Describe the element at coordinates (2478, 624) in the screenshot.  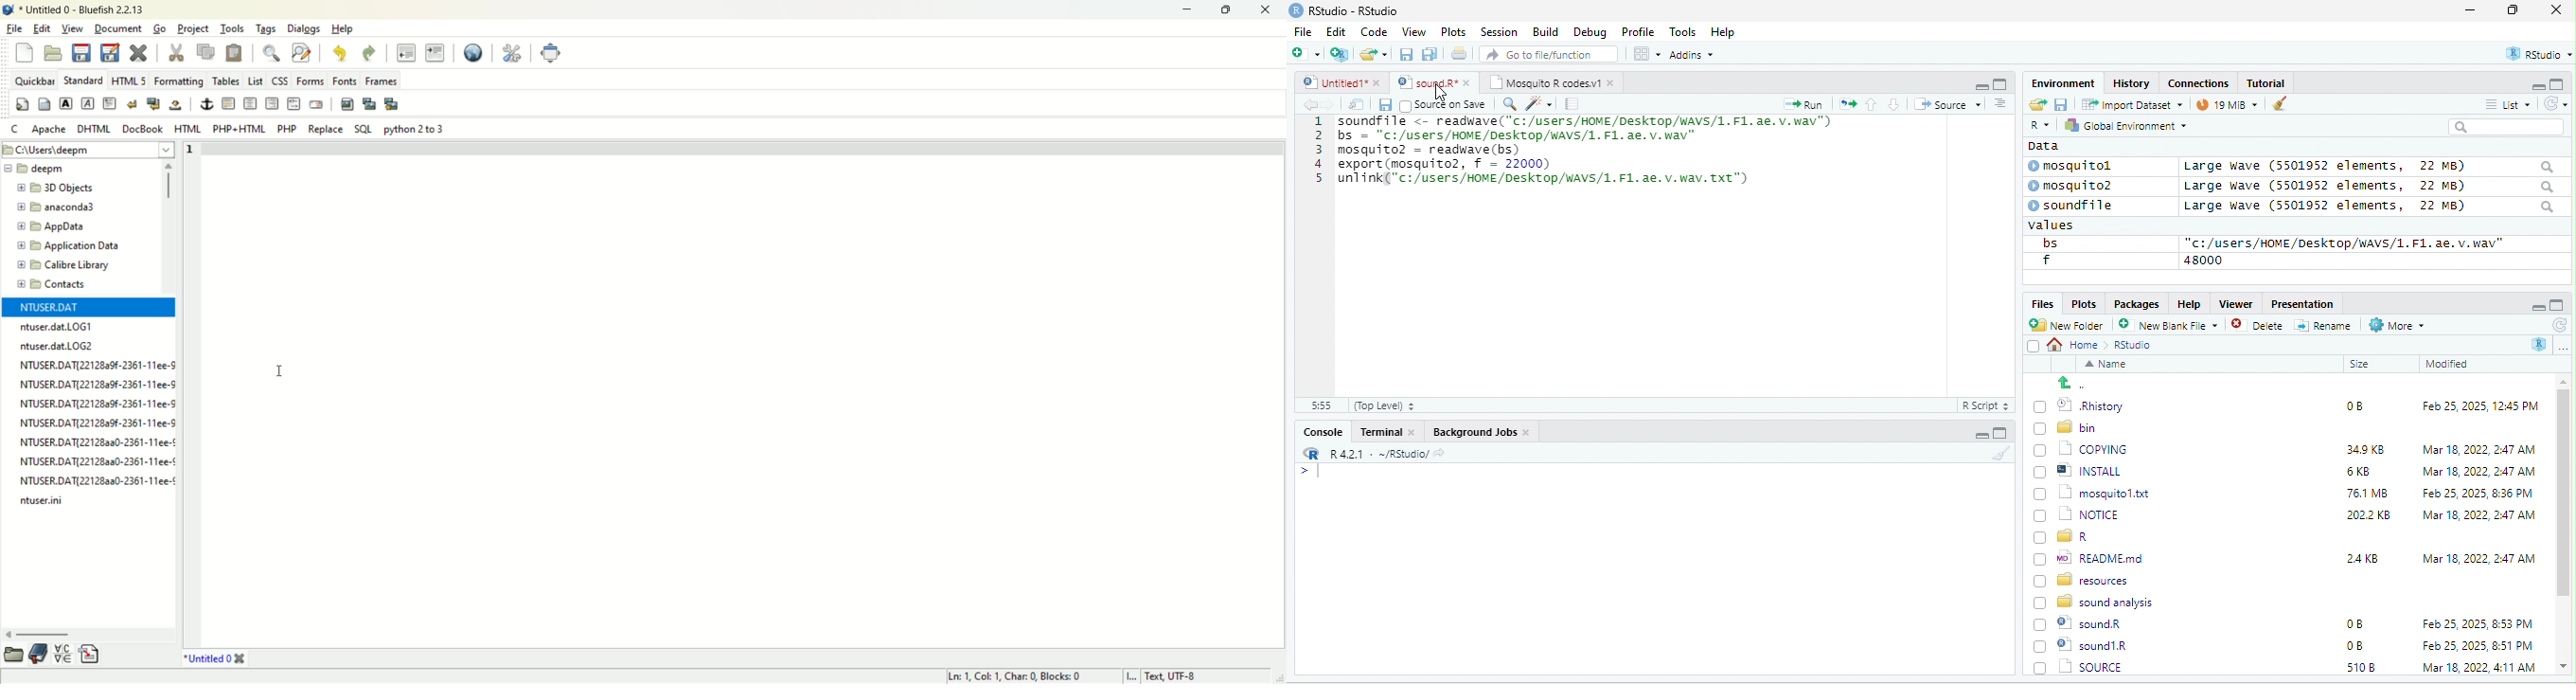
I see `Feb 25, 2025, 8:51 PM` at that location.